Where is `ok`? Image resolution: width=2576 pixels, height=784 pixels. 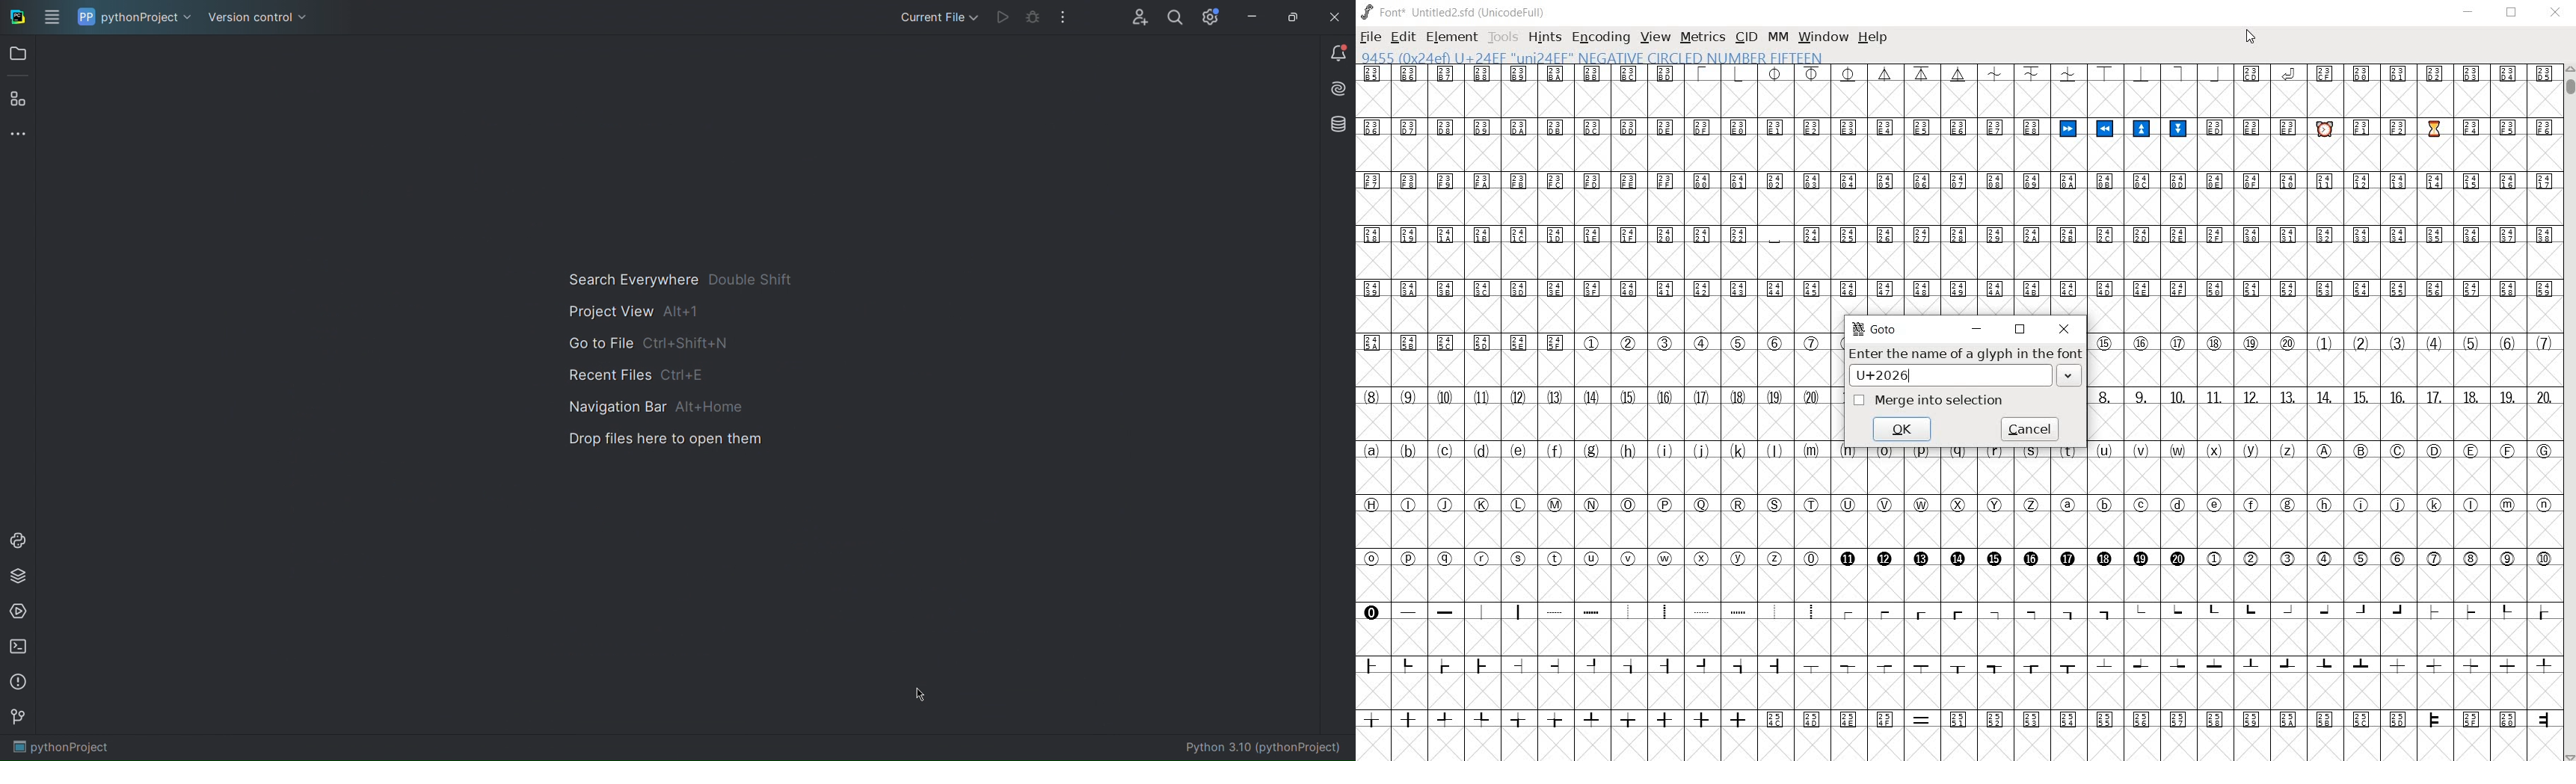
ok is located at coordinates (1902, 428).